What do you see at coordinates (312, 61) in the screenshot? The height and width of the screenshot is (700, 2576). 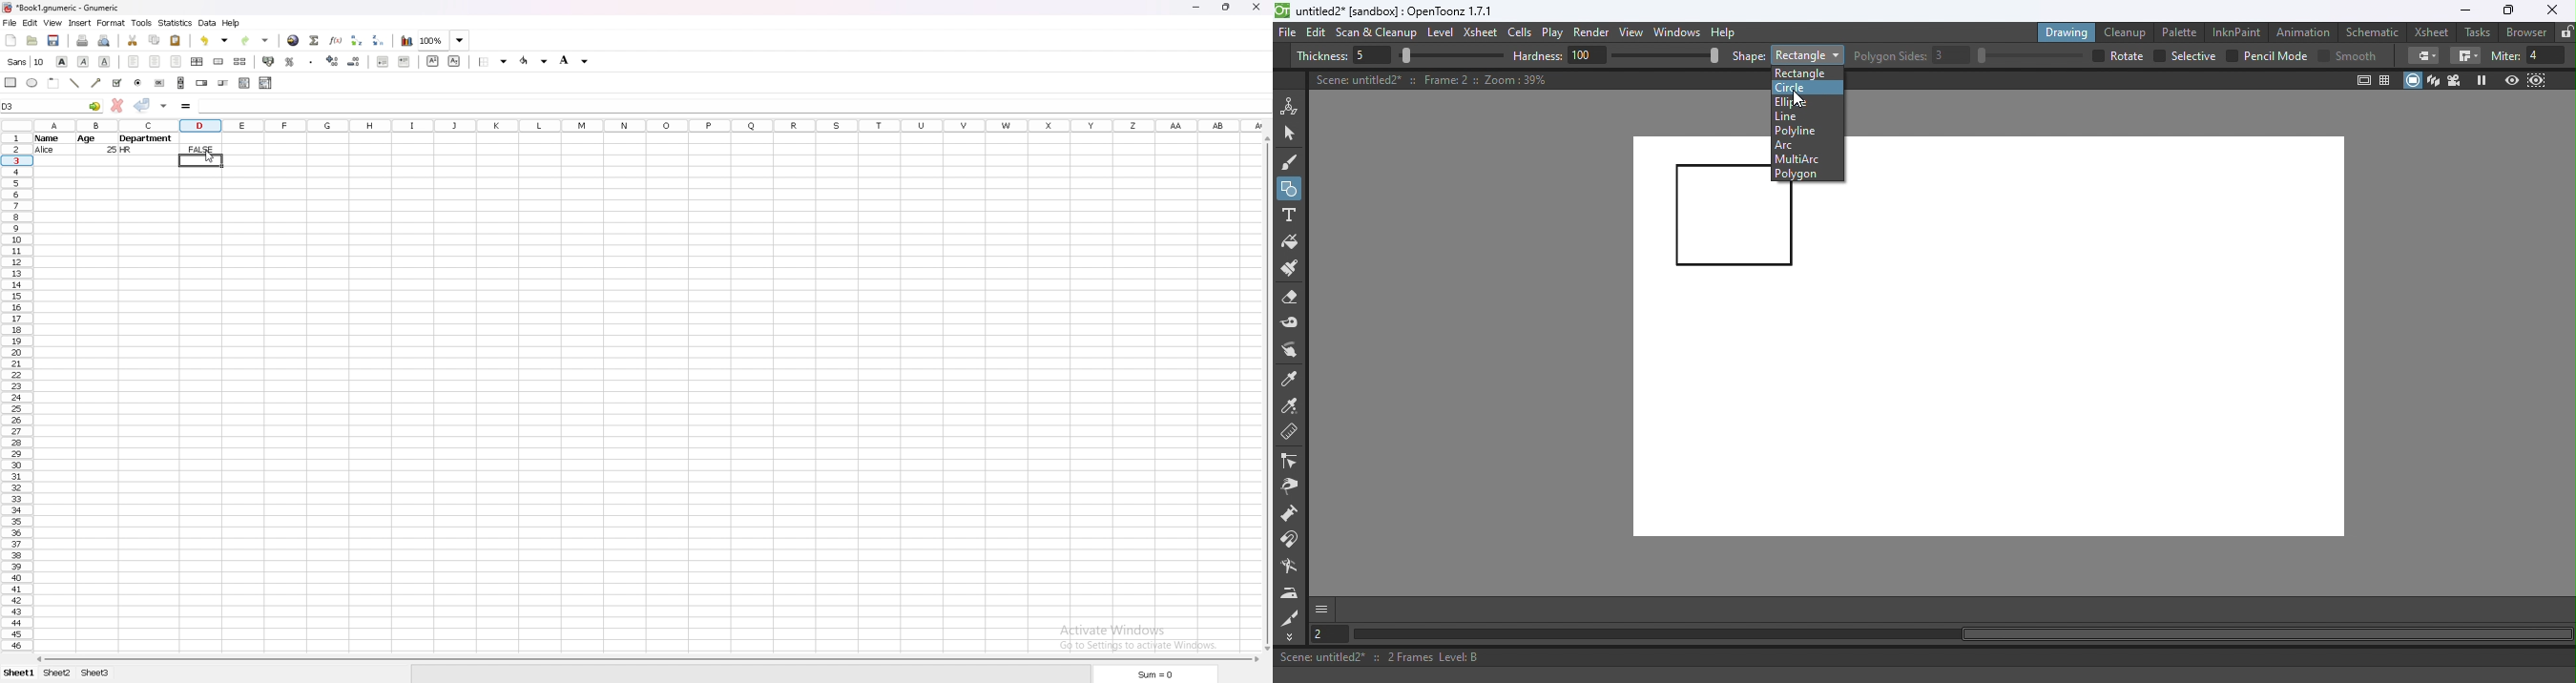 I see `thousands separator` at bounding box center [312, 61].